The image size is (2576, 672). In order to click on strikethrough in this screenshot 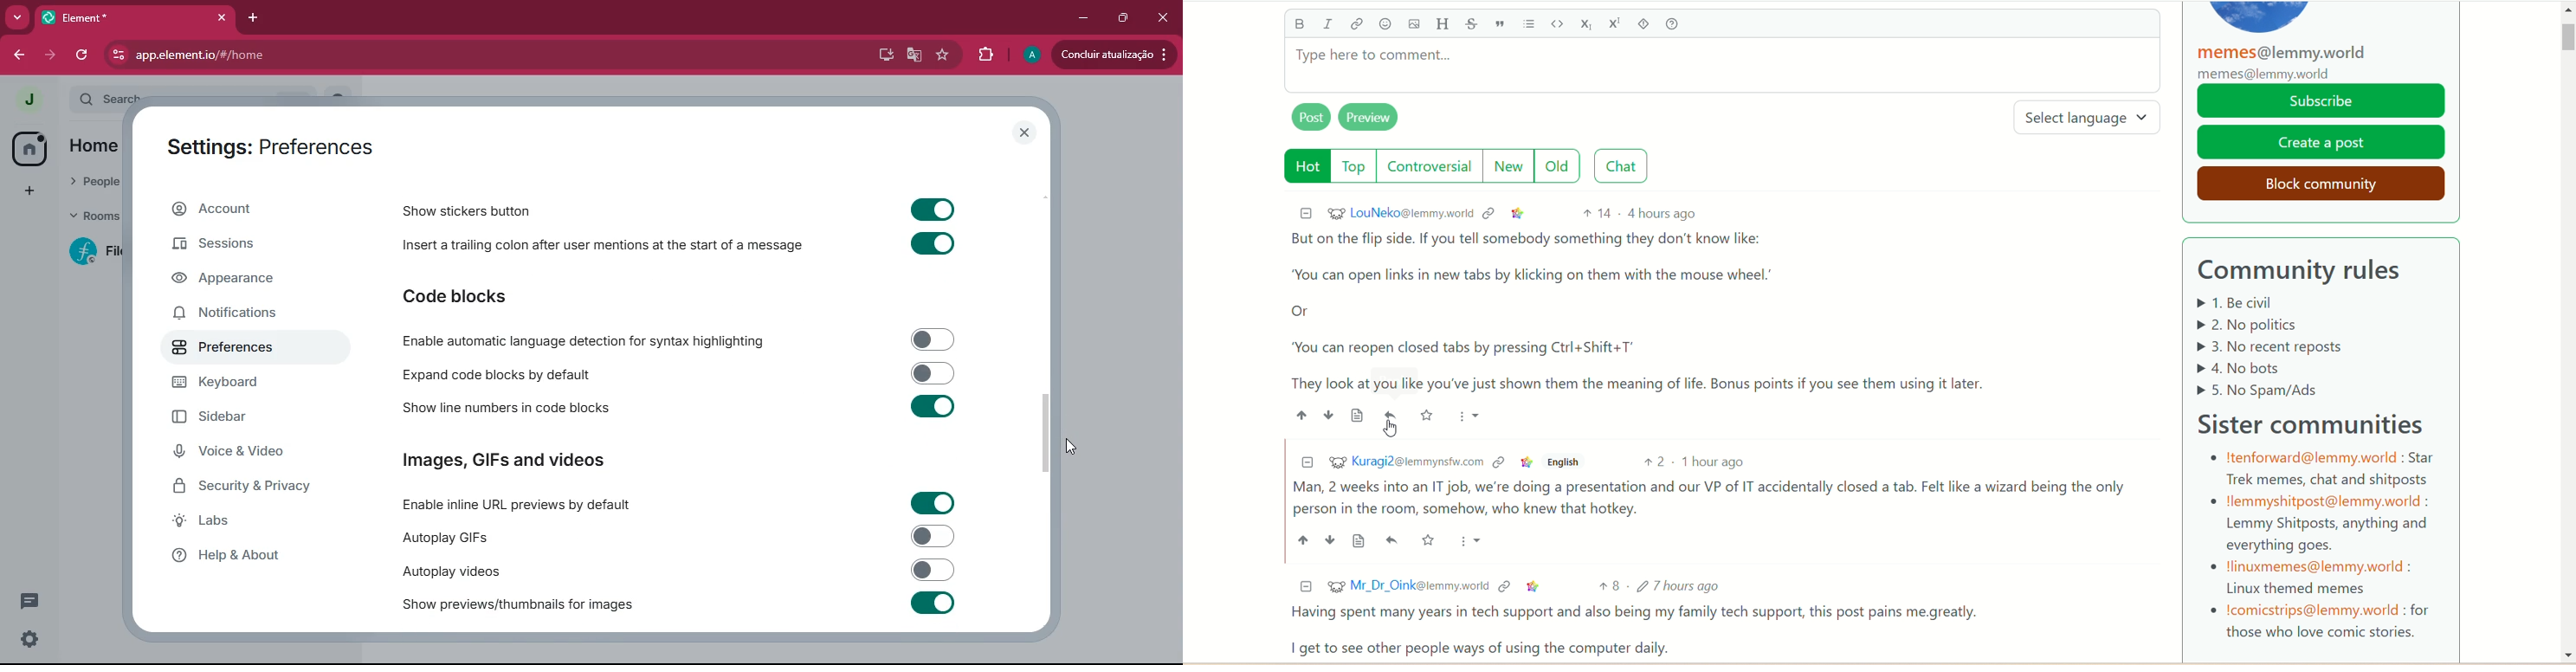, I will do `click(1472, 25)`.